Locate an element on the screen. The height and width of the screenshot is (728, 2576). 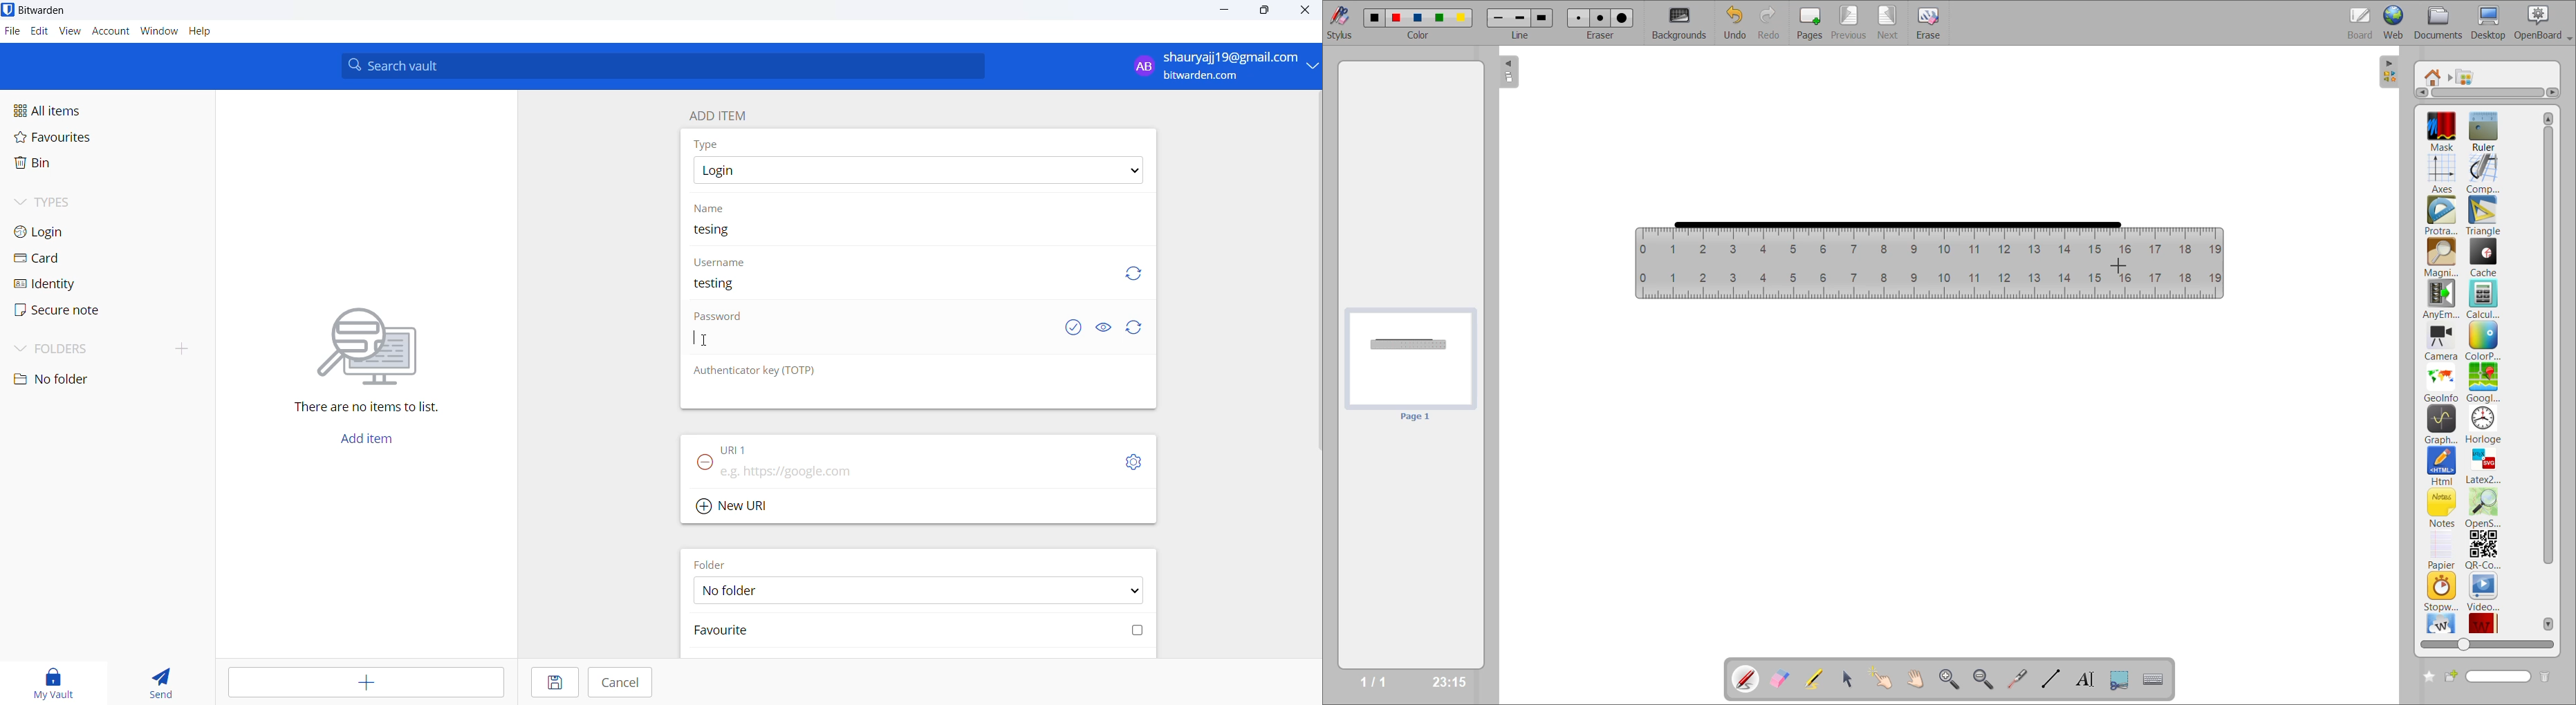
otp heading is located at coordinates (769, 373).